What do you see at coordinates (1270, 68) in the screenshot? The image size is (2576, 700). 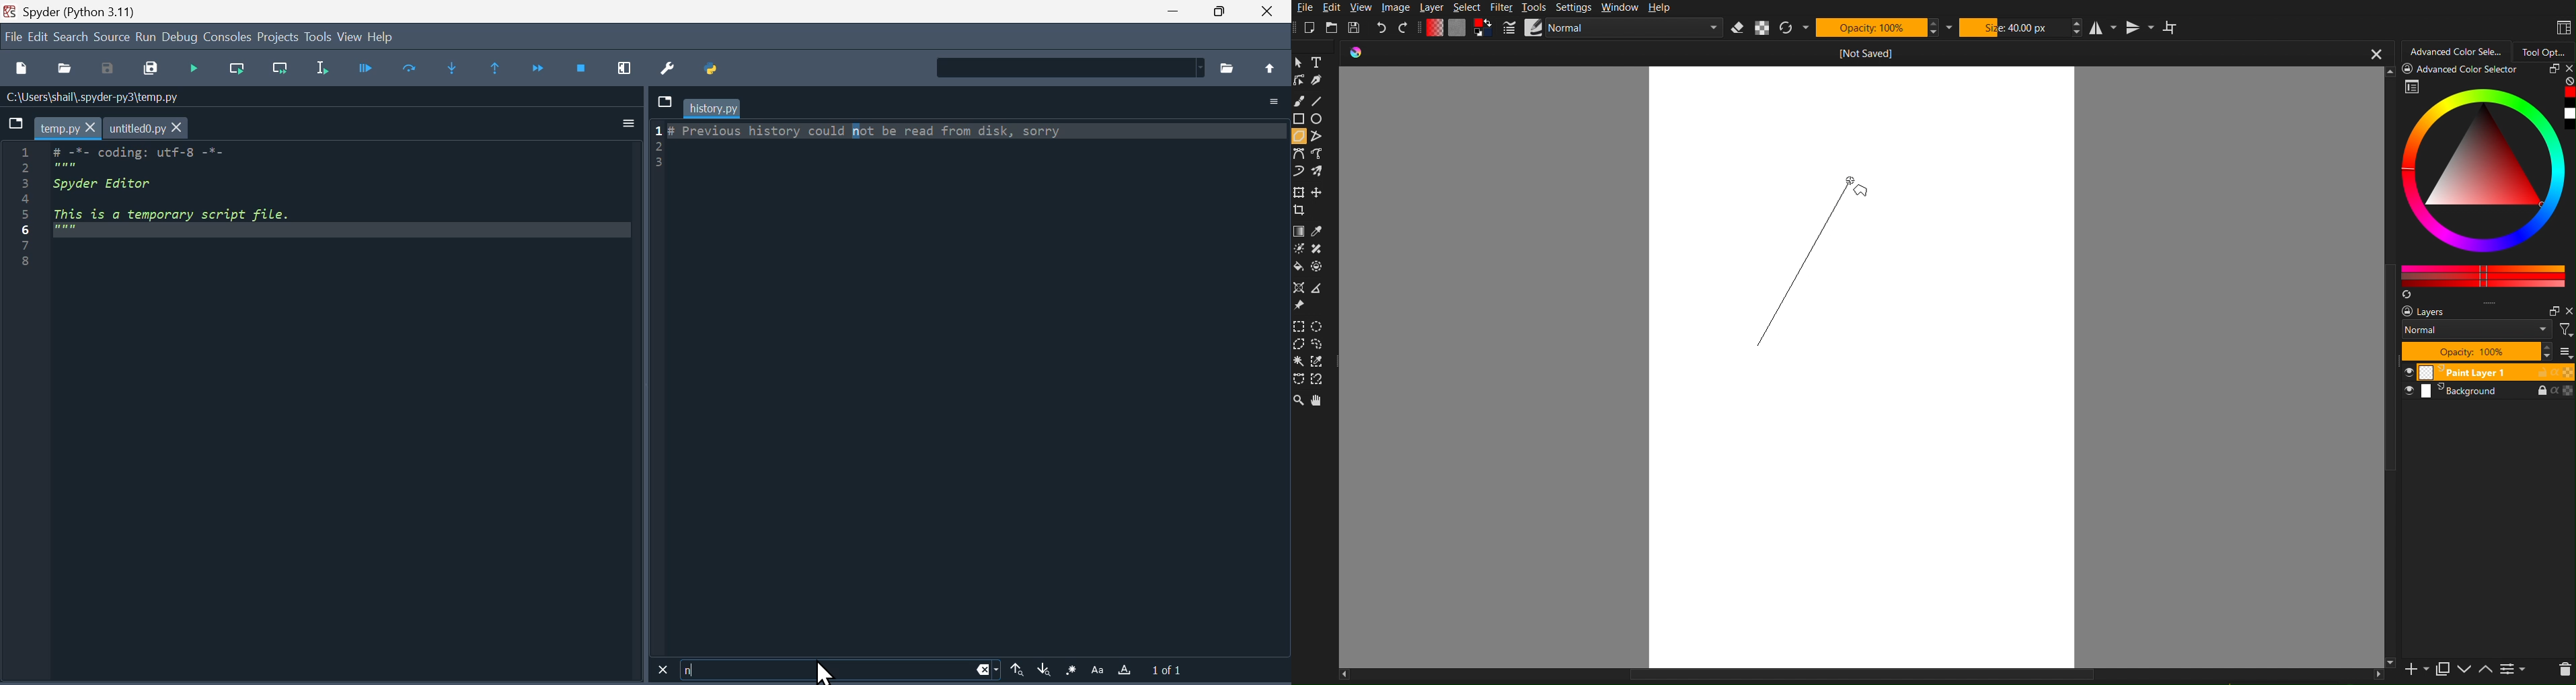 I see `move up` at bounding box center [1270, 68].